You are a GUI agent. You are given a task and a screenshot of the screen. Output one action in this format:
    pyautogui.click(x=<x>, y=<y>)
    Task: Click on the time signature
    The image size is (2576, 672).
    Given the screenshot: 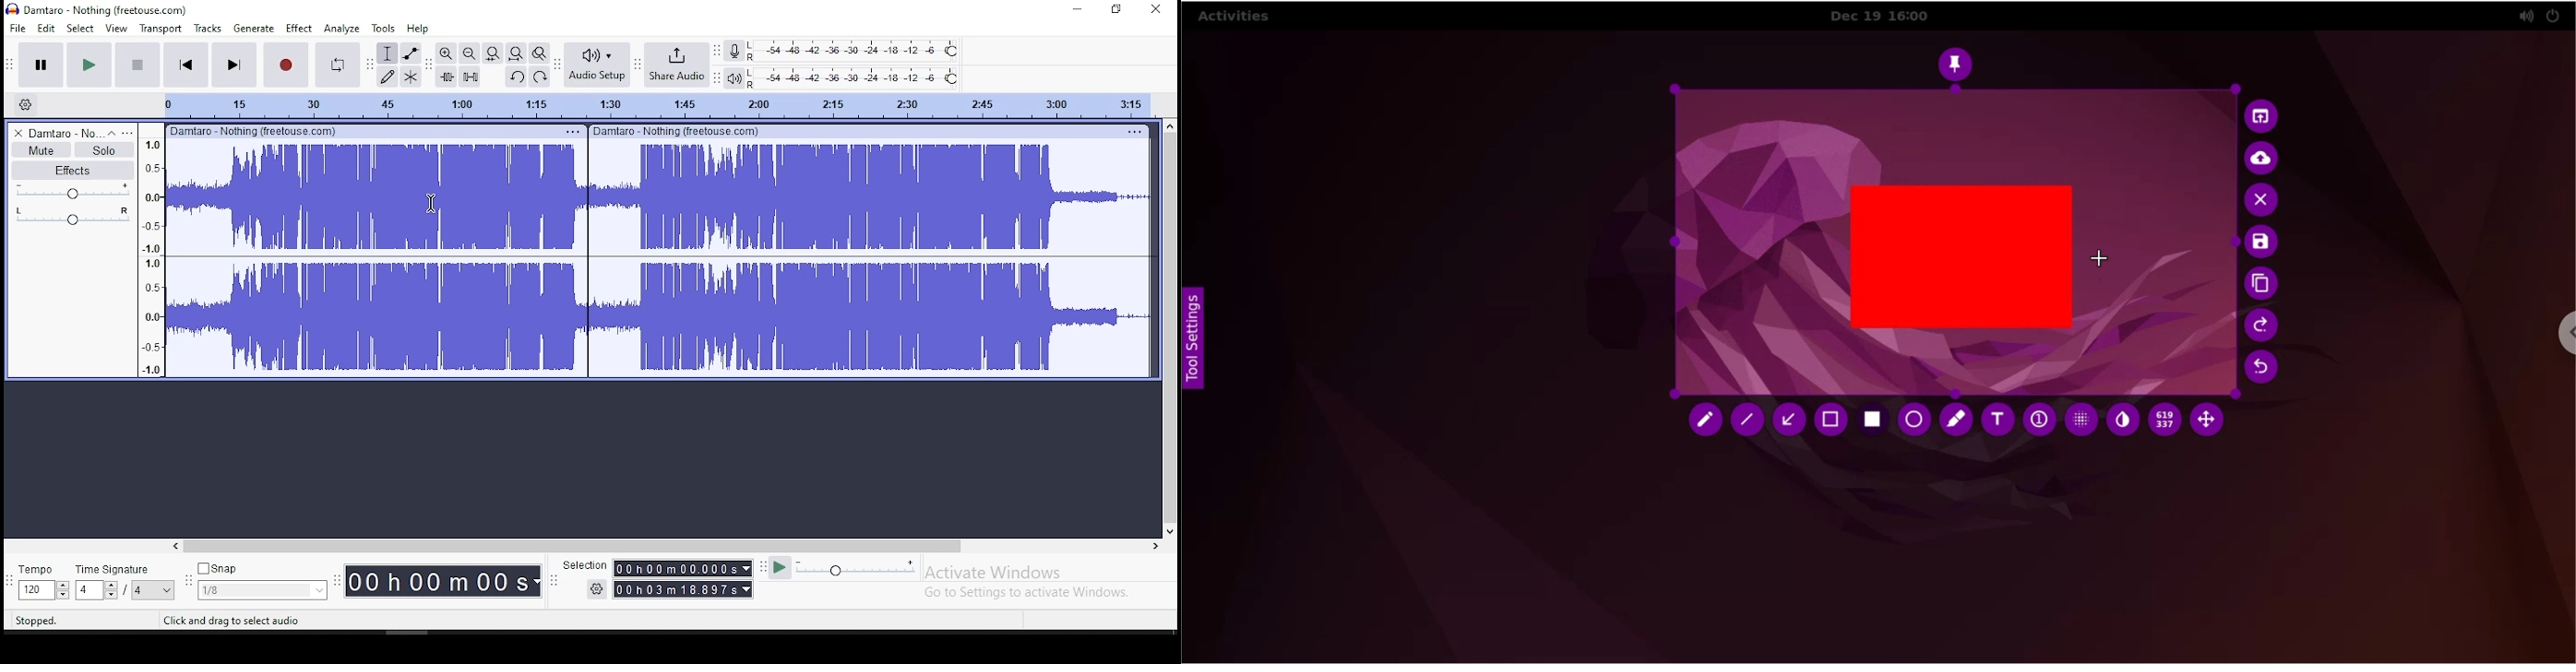 What is the action you would take?
    pyautogui.click(x=114, y=570)
    